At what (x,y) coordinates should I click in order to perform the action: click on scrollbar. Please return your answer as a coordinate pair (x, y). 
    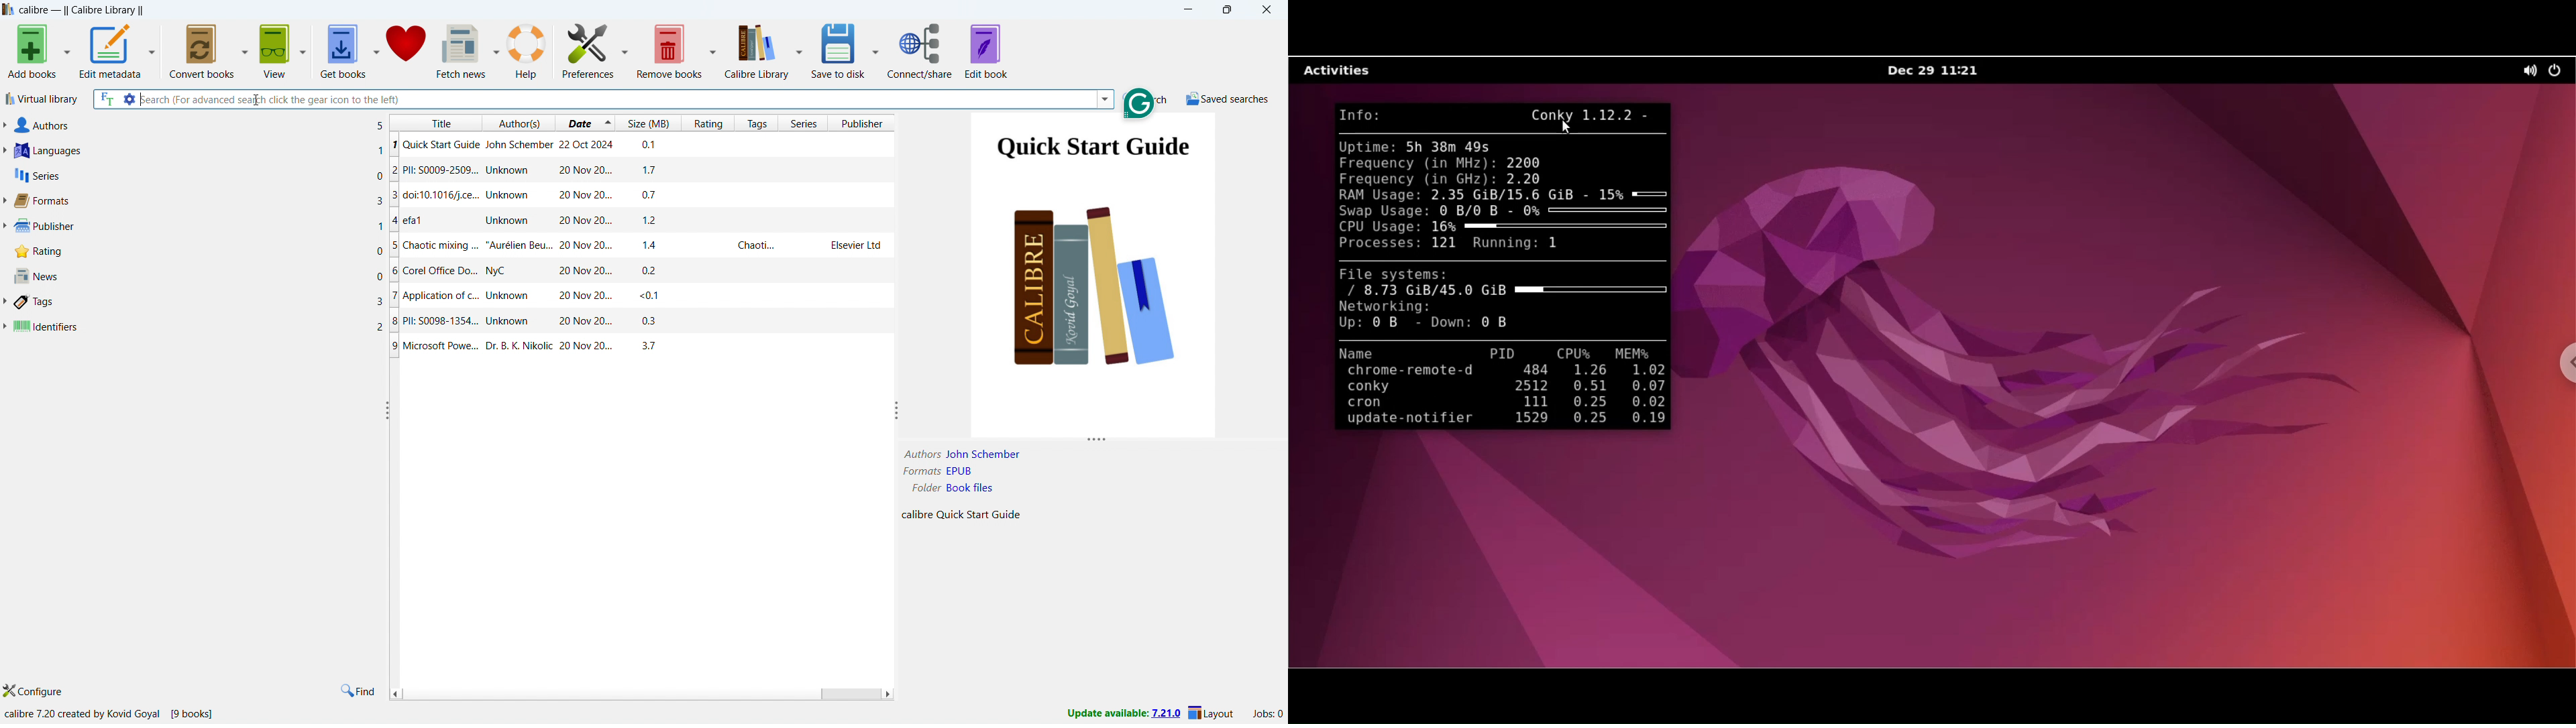
    Looking at the image, I should click on (851, 693).